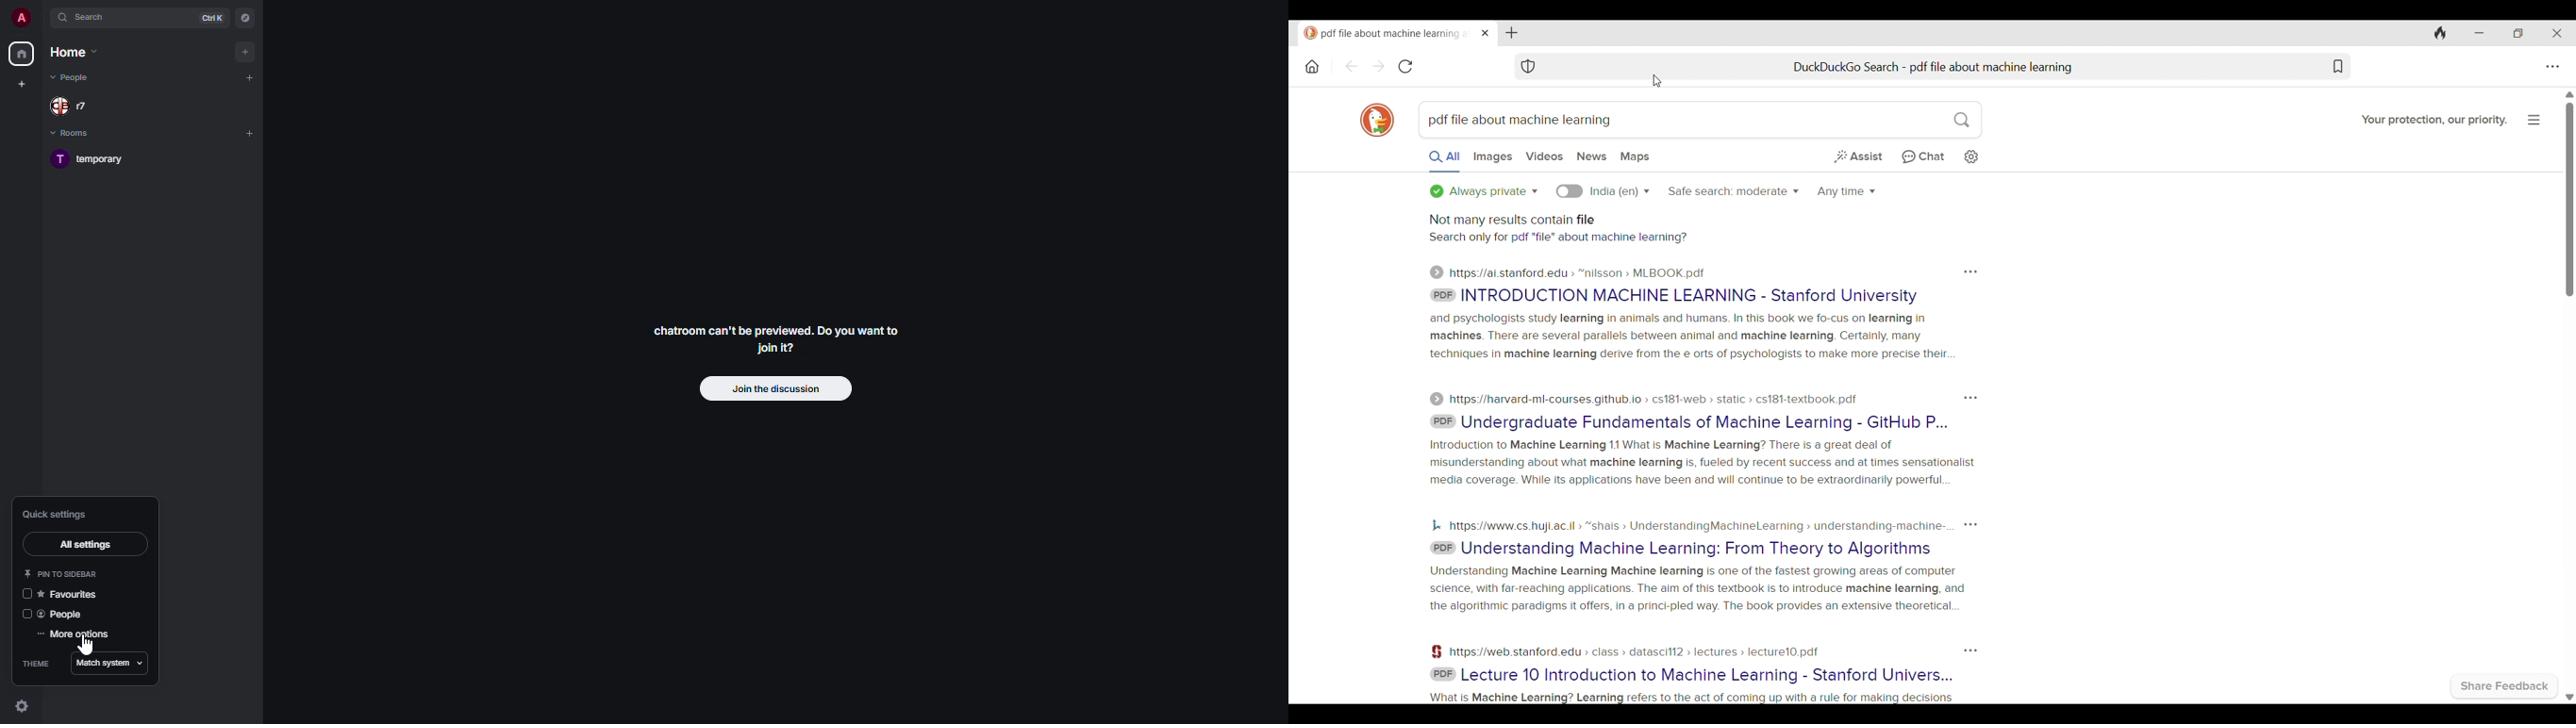 The width and height of the screenshot is (2576, 728). I want to click on theme, so click(37, 664).